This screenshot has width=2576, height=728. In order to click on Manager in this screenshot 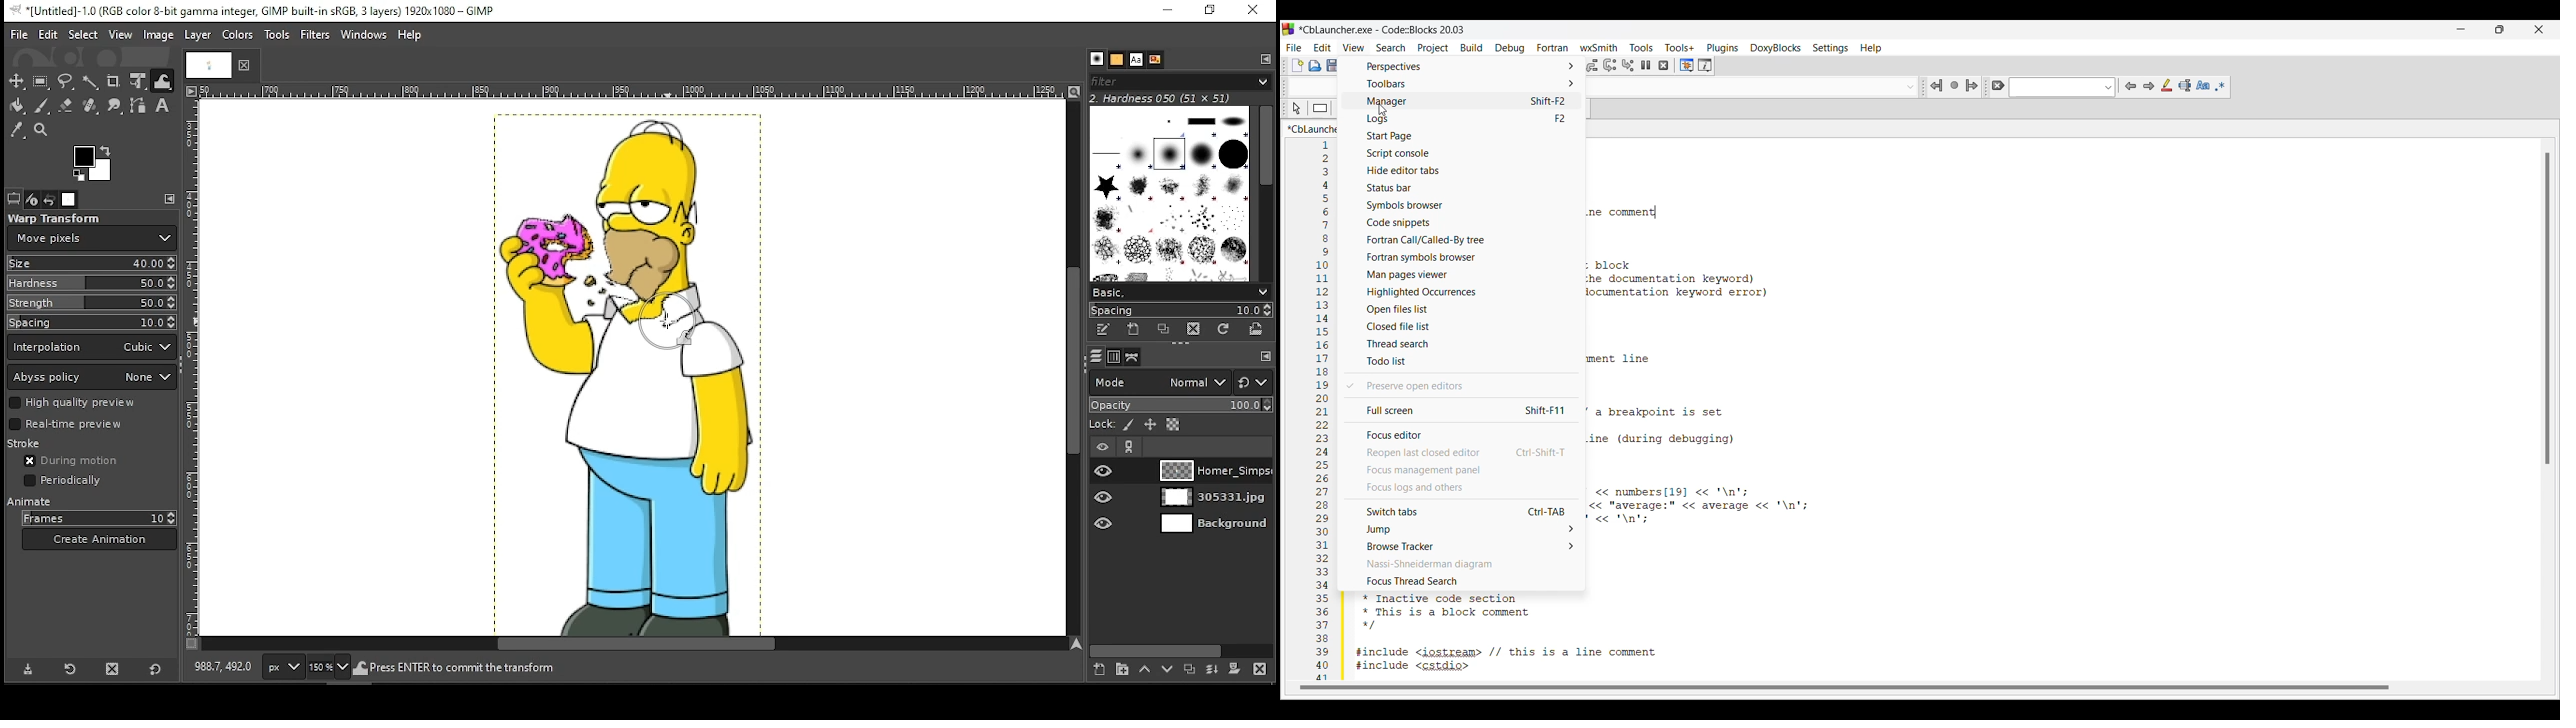, I will do `click(1461, 101)`.